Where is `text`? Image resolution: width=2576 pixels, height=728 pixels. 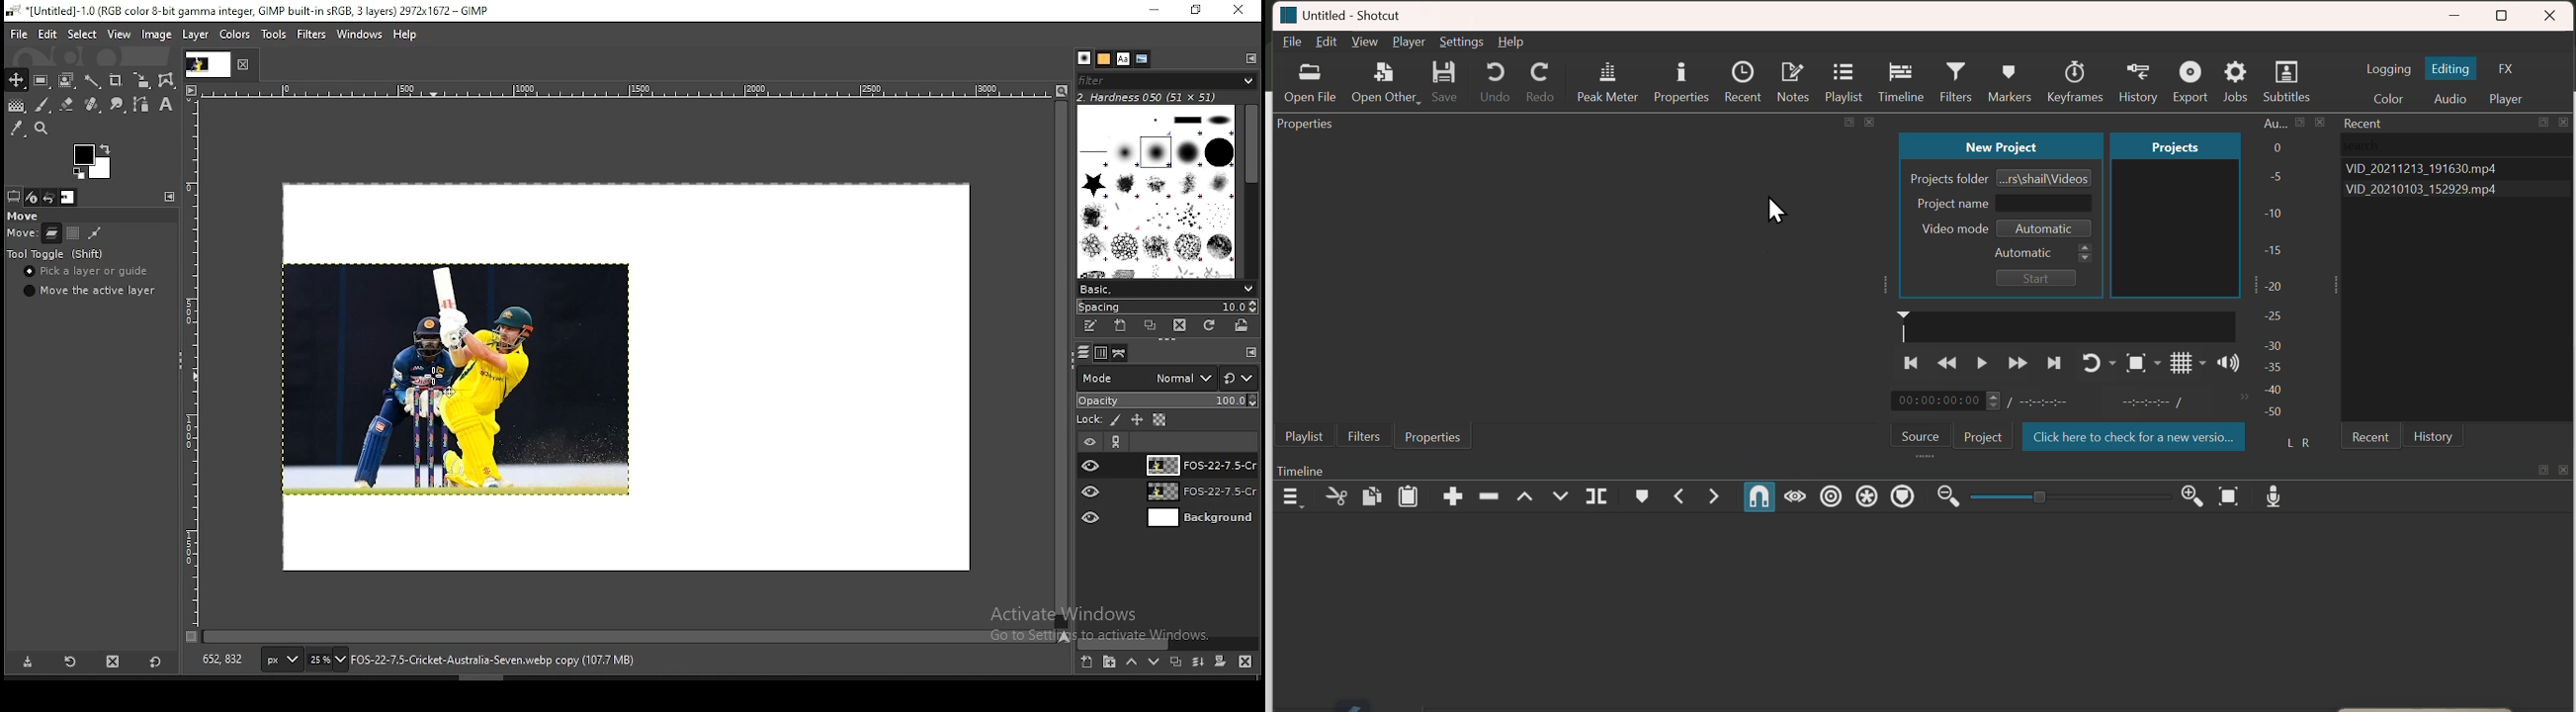
text is located at coordinates (1106, 624).